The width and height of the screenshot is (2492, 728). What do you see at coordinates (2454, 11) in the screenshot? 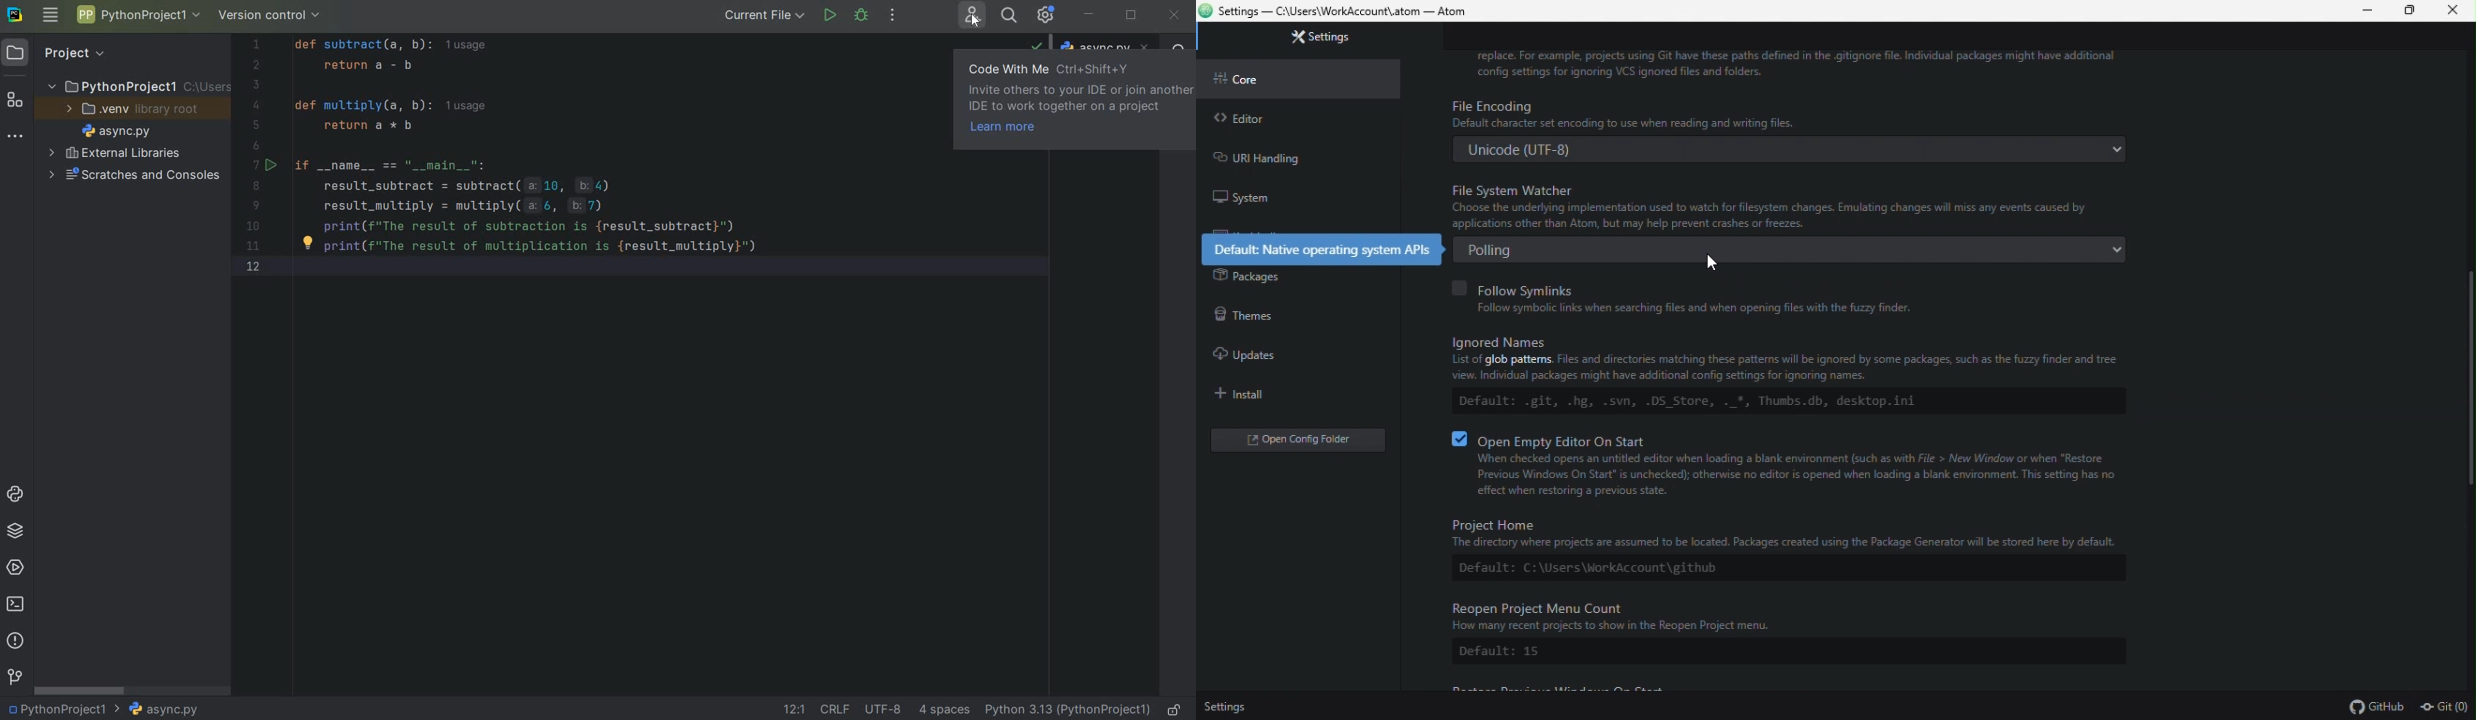
I see `close` at bounding box center [2454, 11].